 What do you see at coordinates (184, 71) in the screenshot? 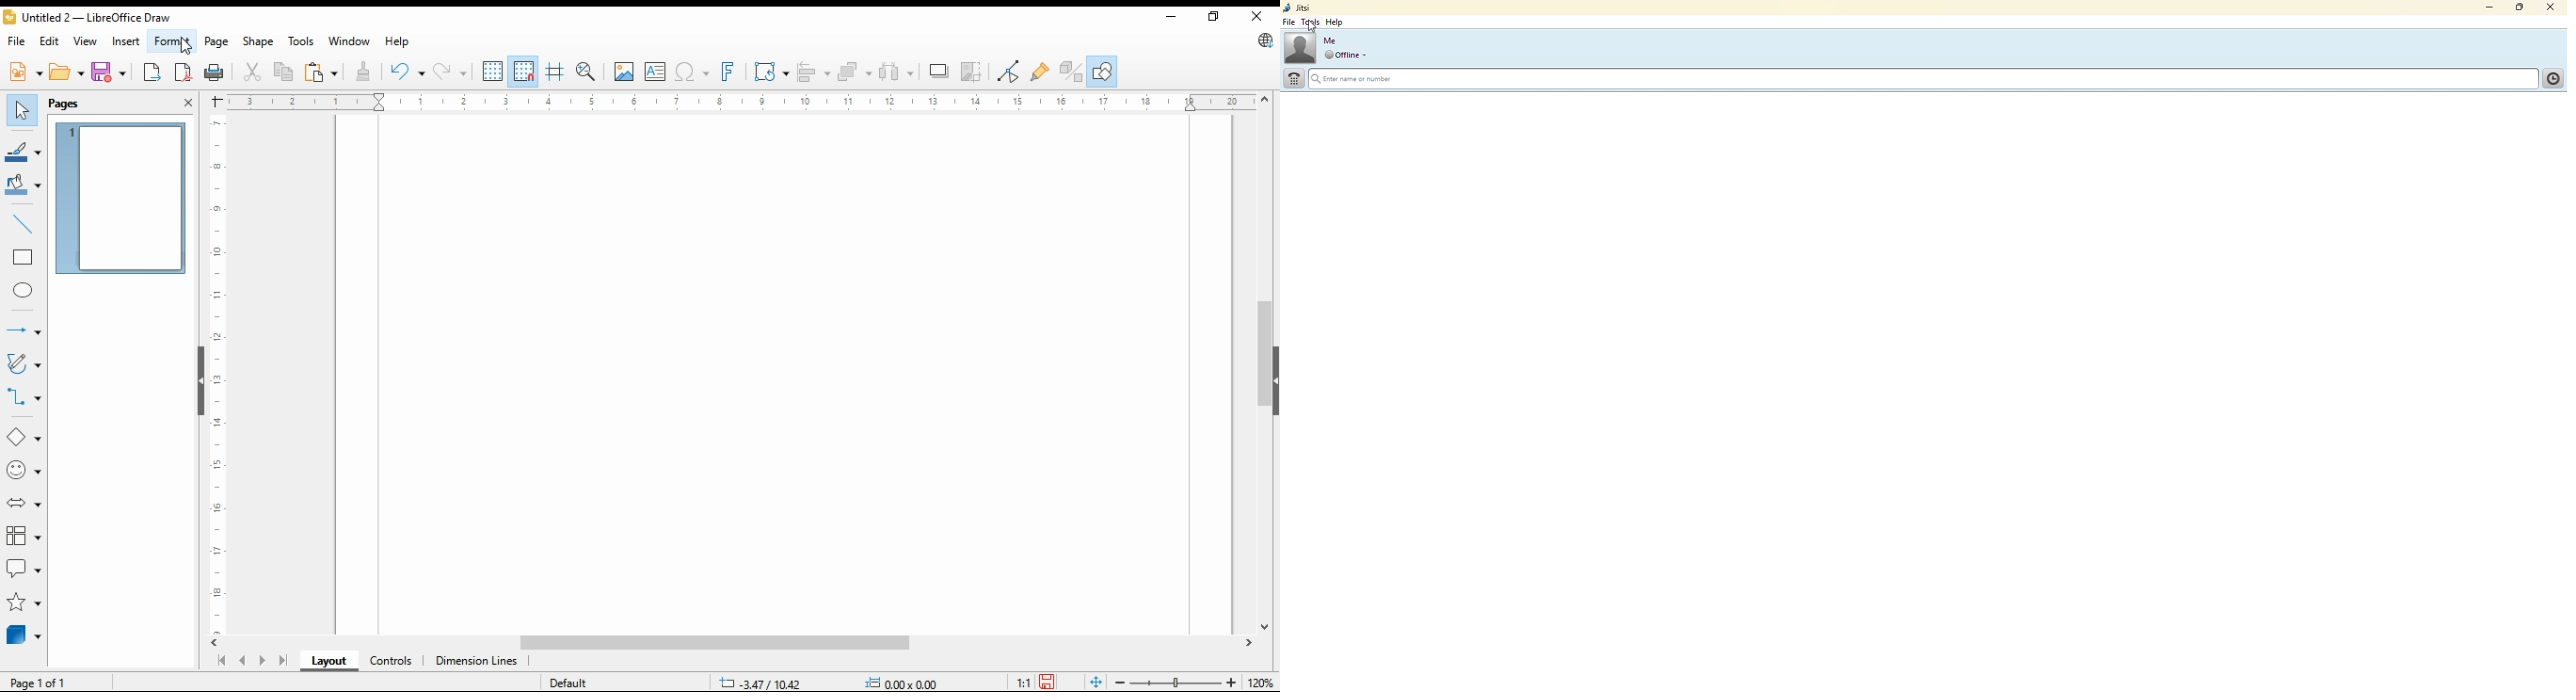
I see `export directly as pdf` at bounding box center [184, 71].